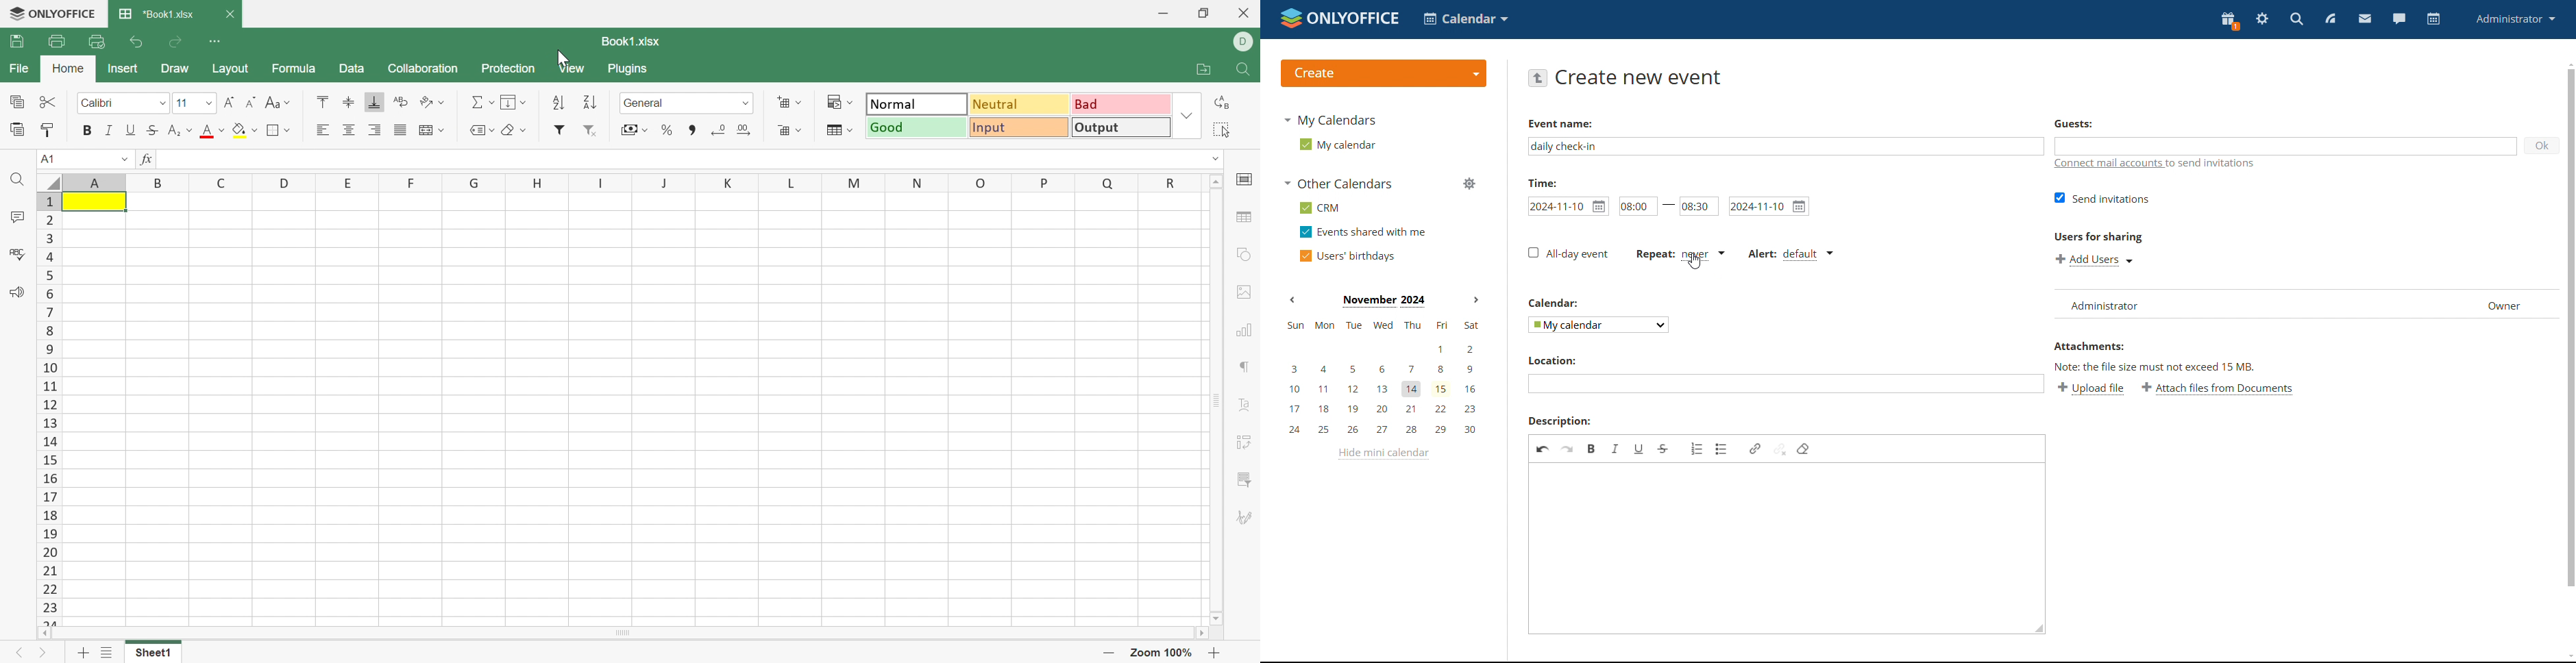 This screenshot has height=672, width=2576. What do you see at coordinates (1568, 205) in the screenshot?
I see `start date` at bounding box center [1568, 205].